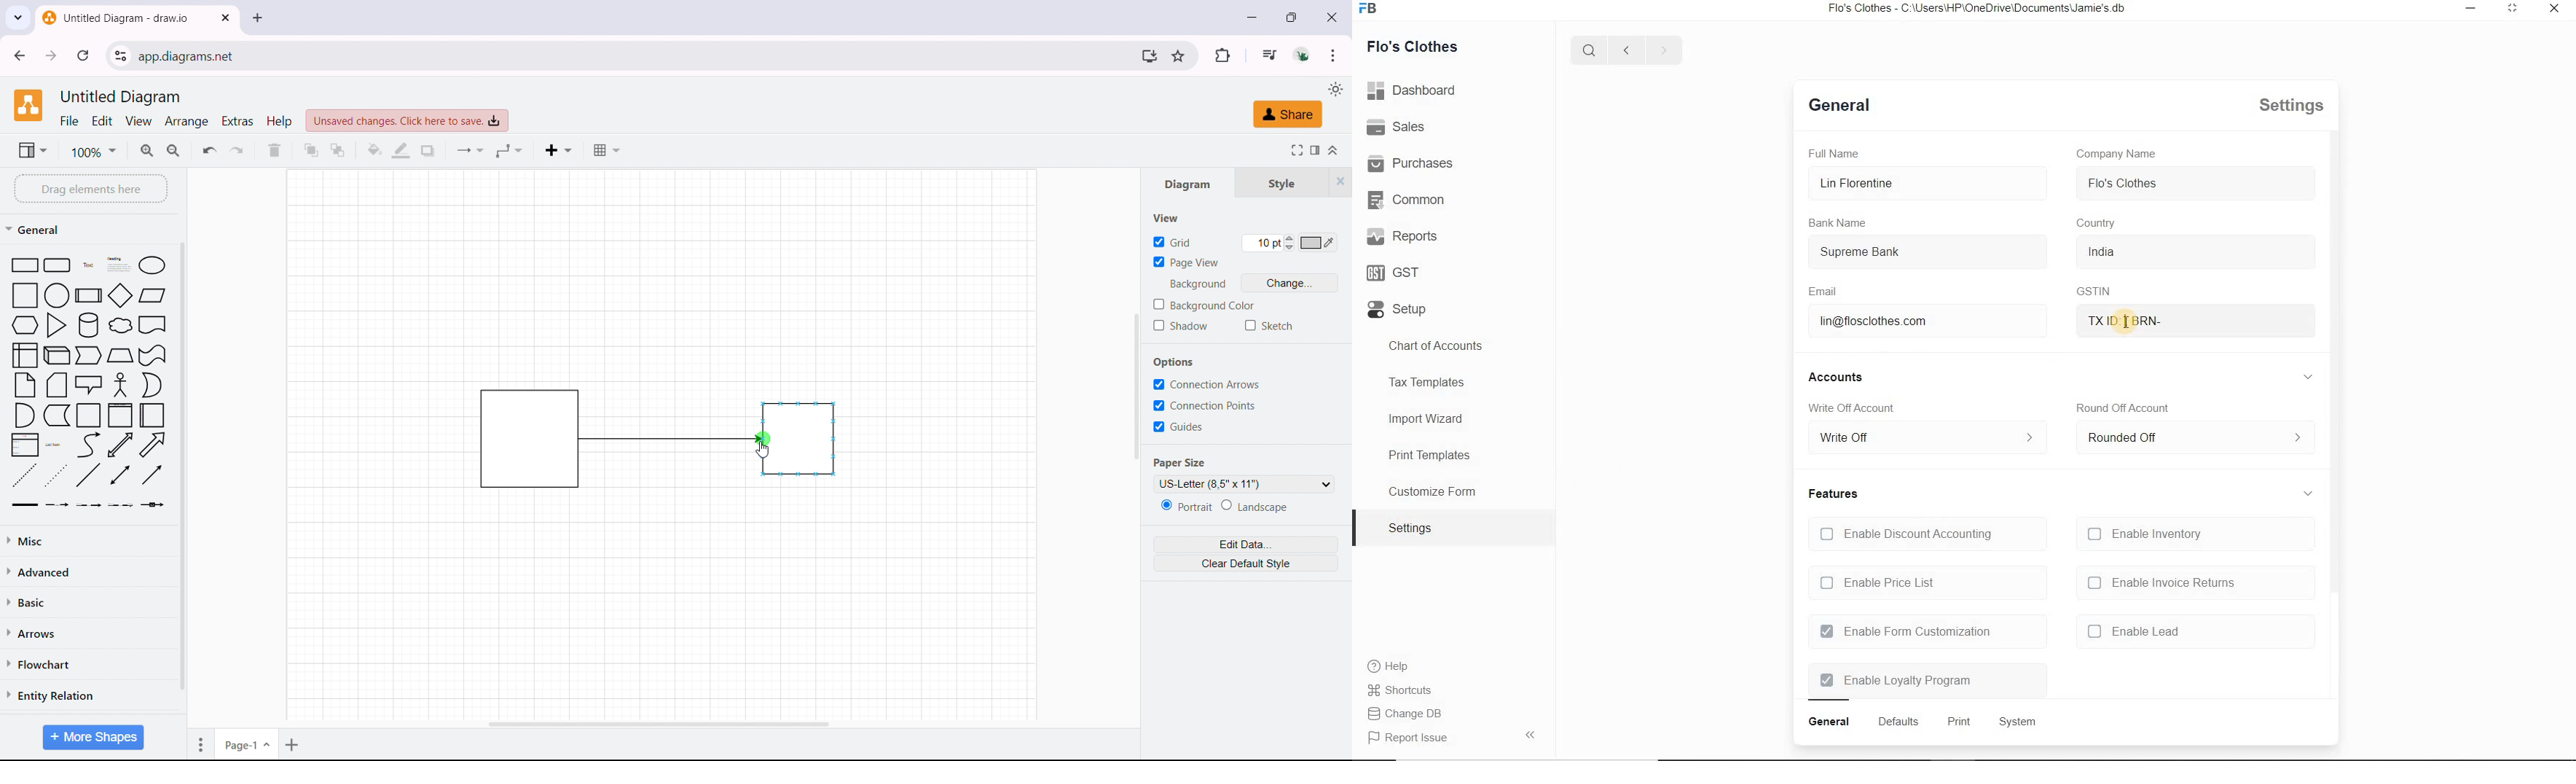  Describe the element at coordinates (1373, 12) in the screenshot. I see `icon` at that location.